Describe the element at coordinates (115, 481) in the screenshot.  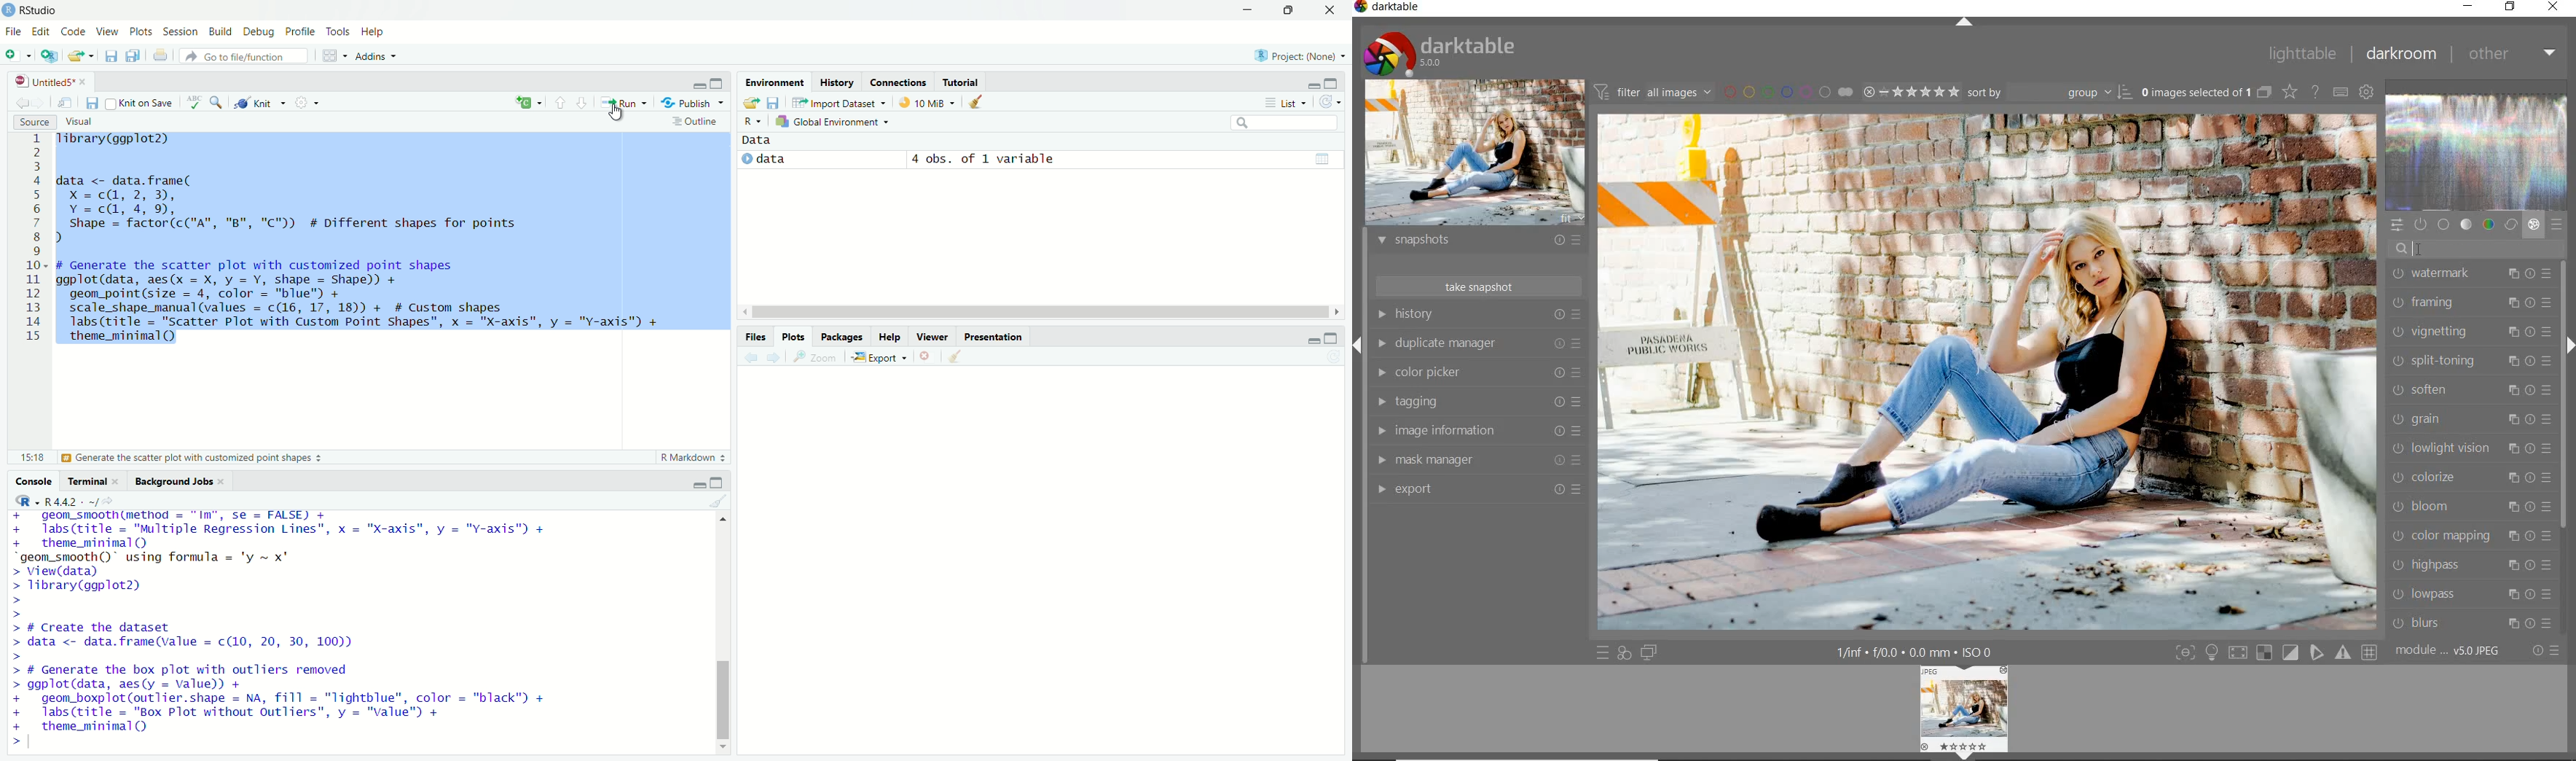
I see `close` at that location.